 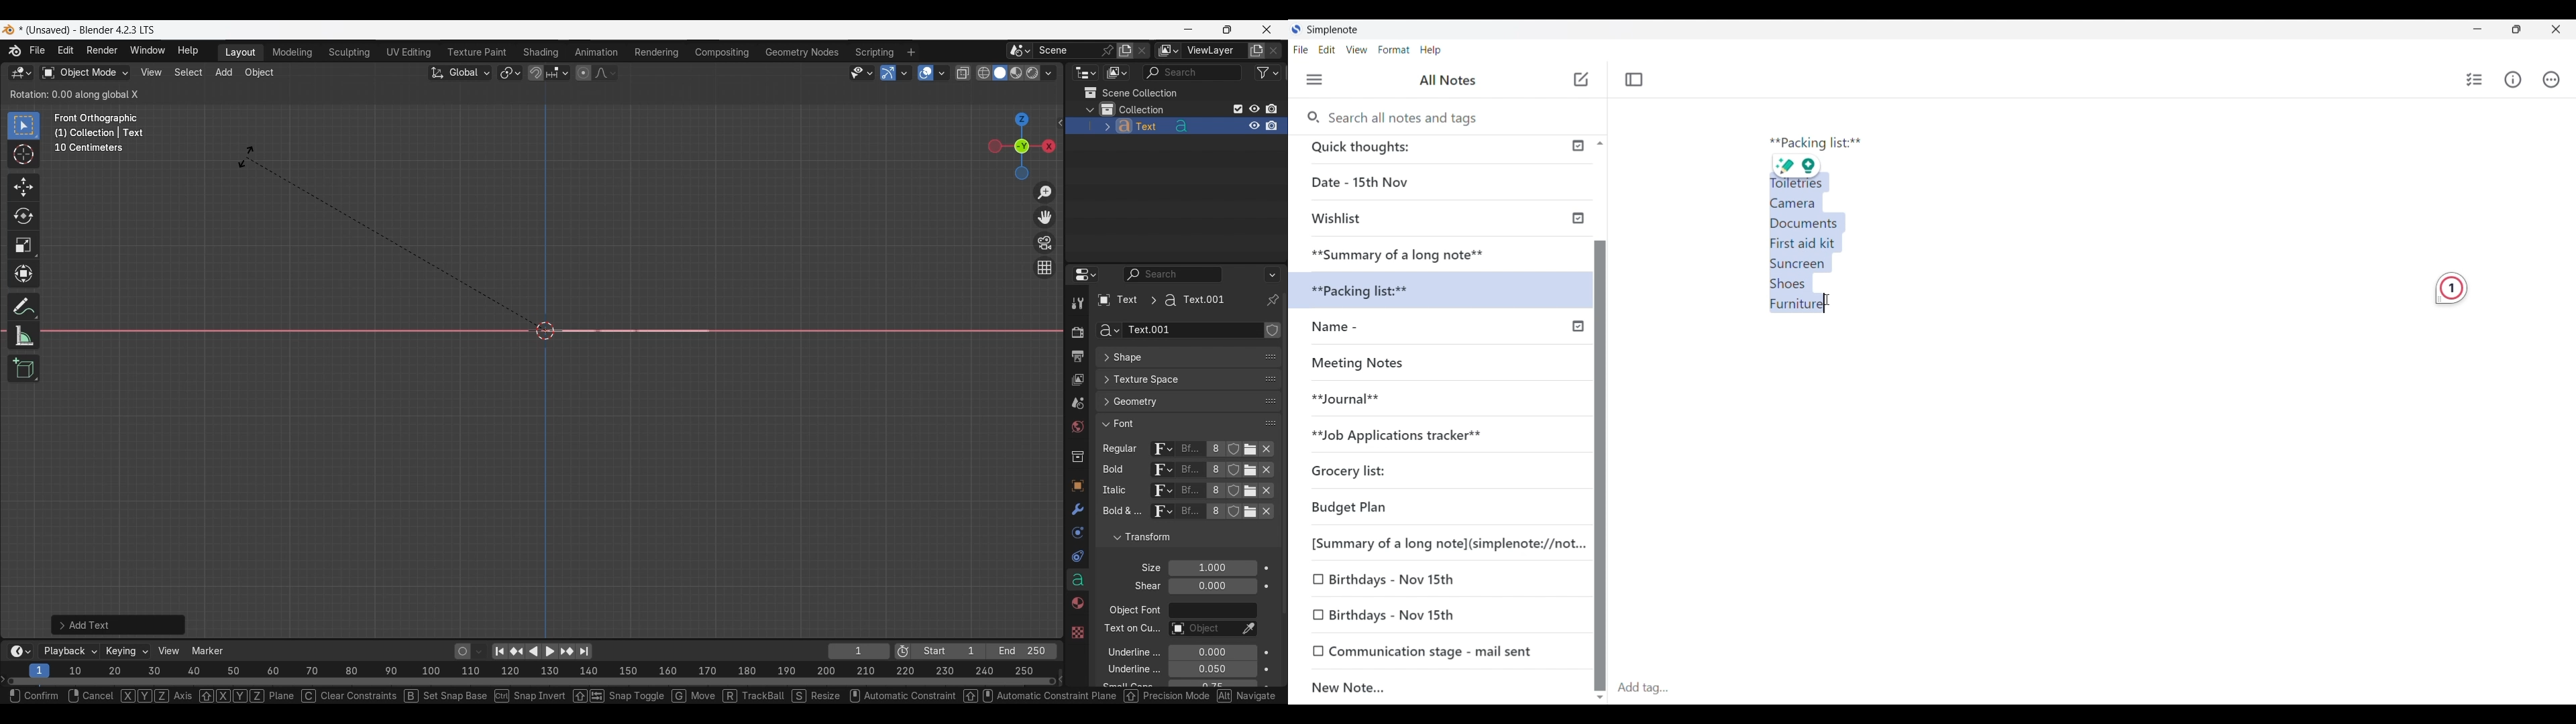 I want to click on Quick slide to bottom, so click(x=1600, y=698).